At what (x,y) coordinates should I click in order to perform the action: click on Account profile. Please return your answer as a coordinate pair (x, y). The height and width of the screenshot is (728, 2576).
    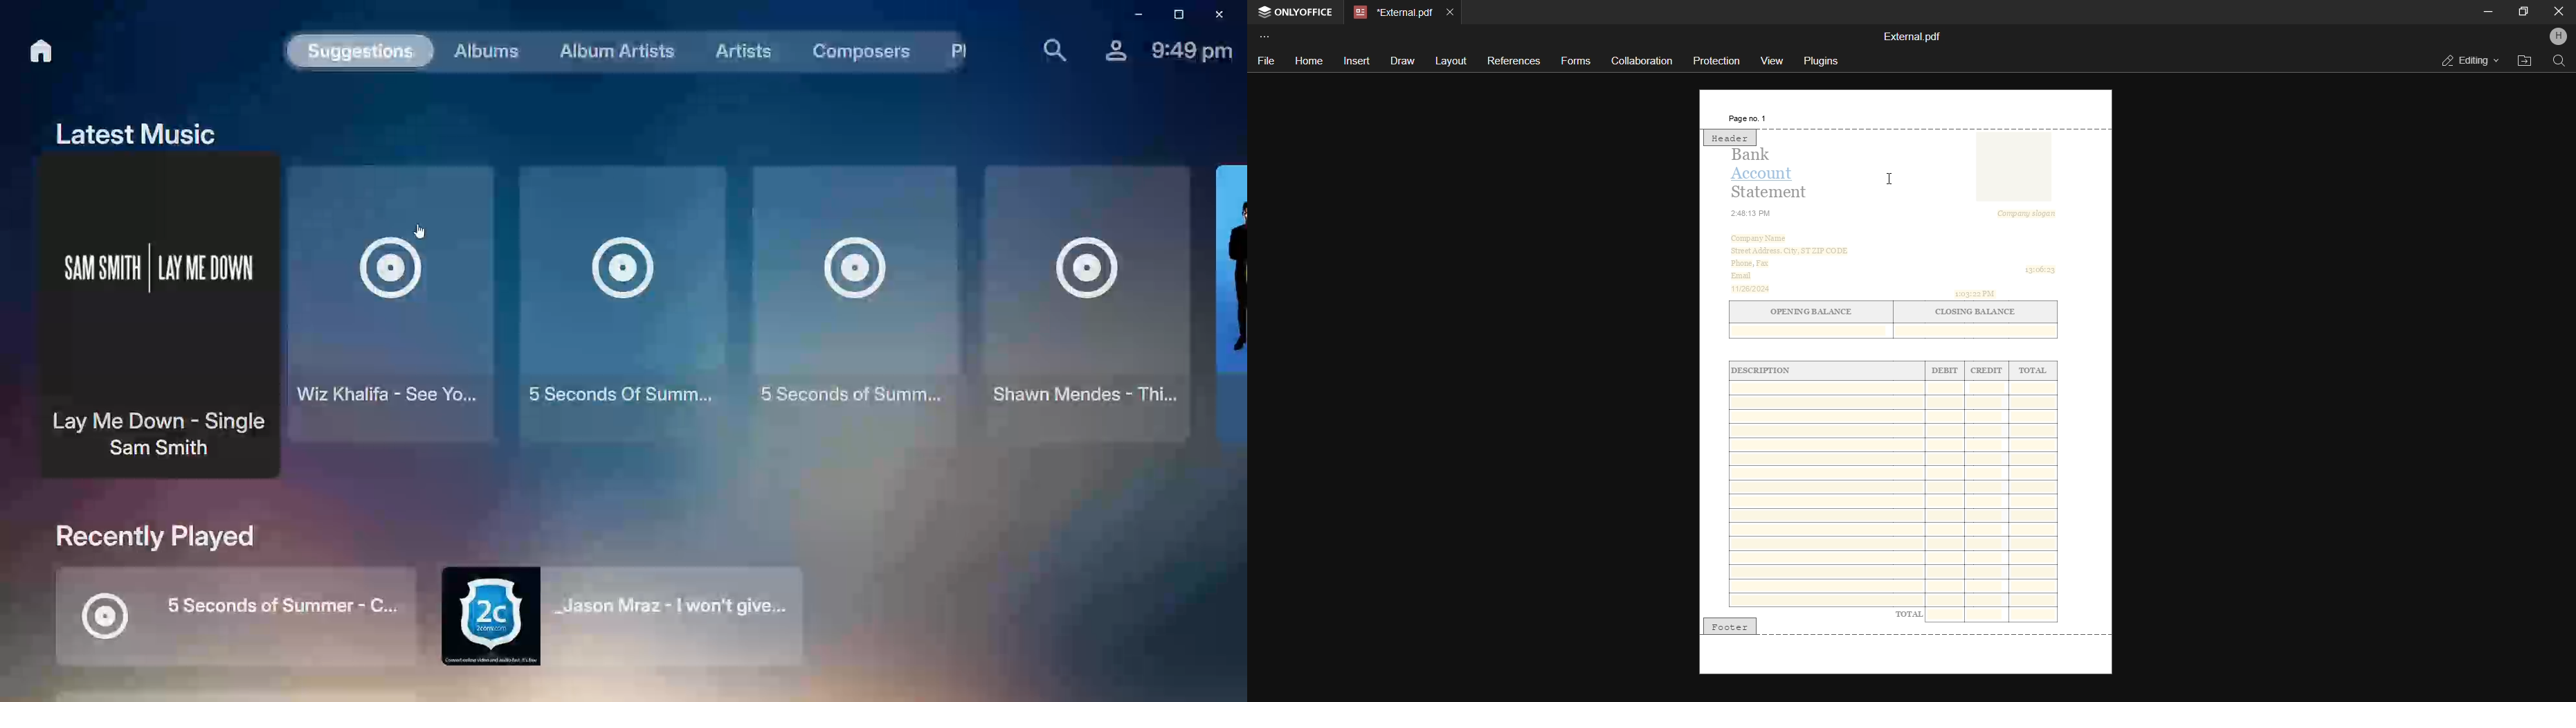
    Looking at the image, I should click on (2557, 38).